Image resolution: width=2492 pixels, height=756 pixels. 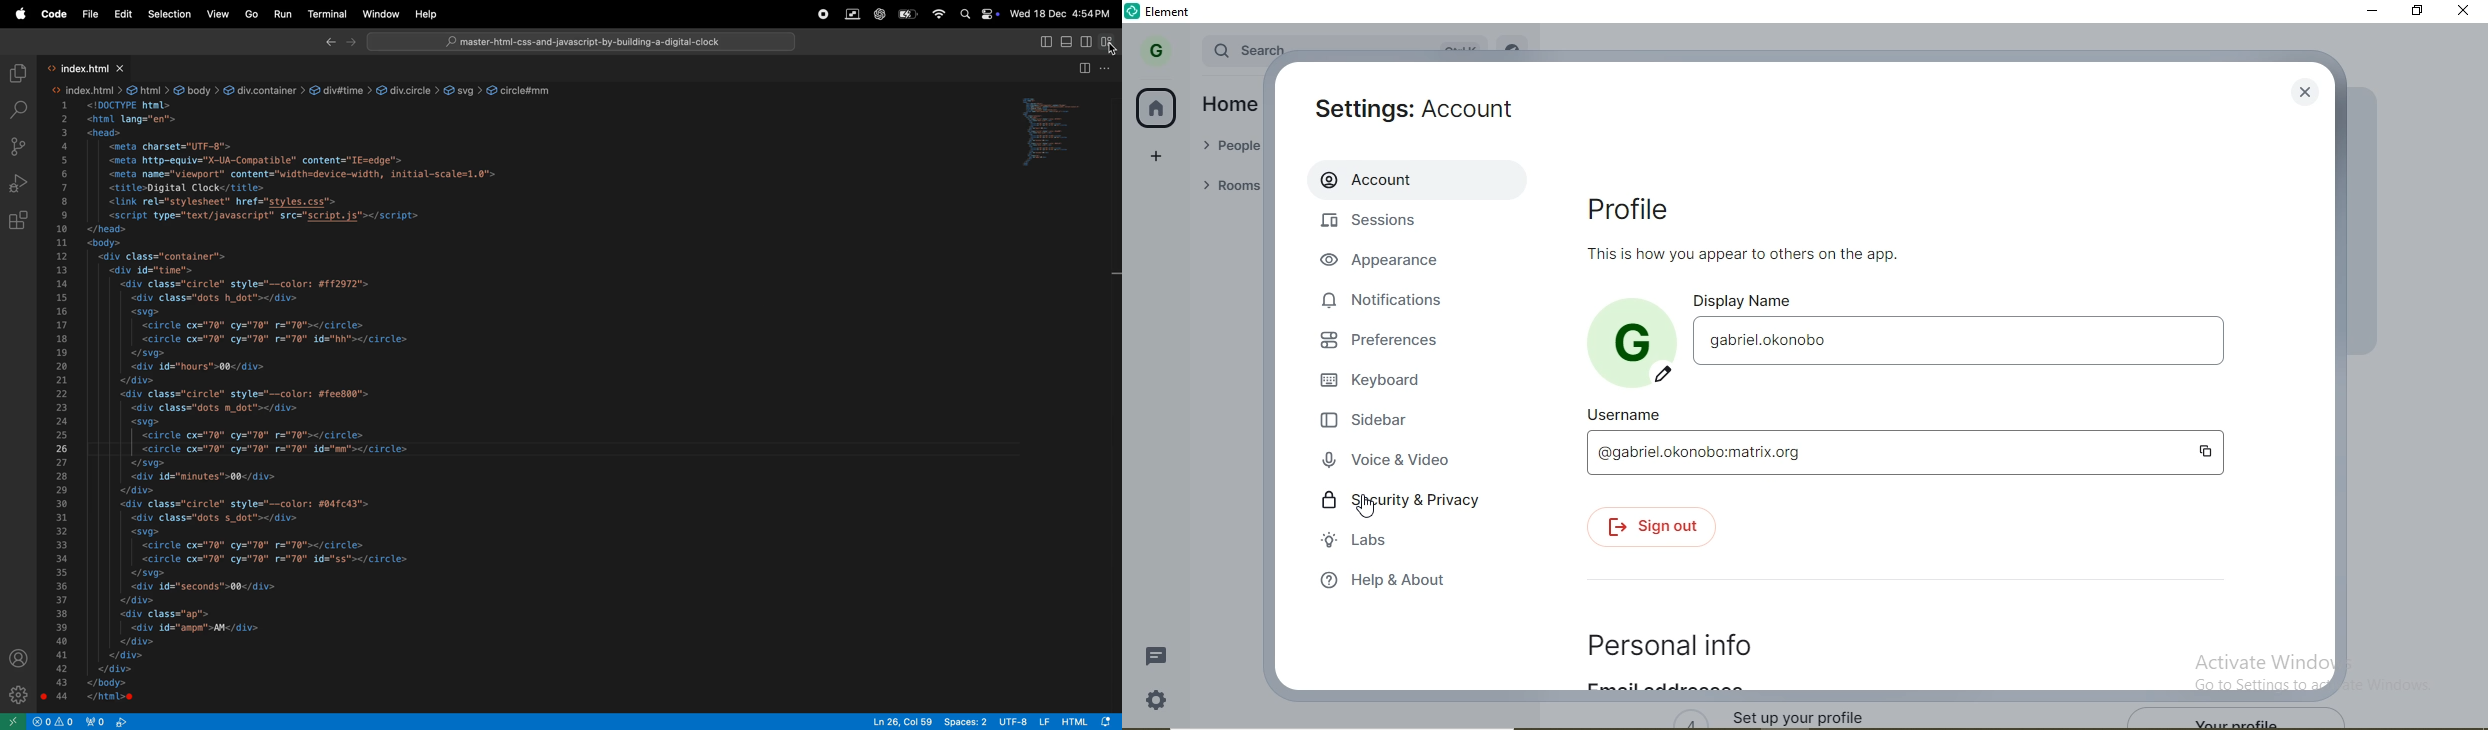 What do you see at coordinates (2465, 12) in the screenshot?
I see `close` at bounding box center [2465, 12].